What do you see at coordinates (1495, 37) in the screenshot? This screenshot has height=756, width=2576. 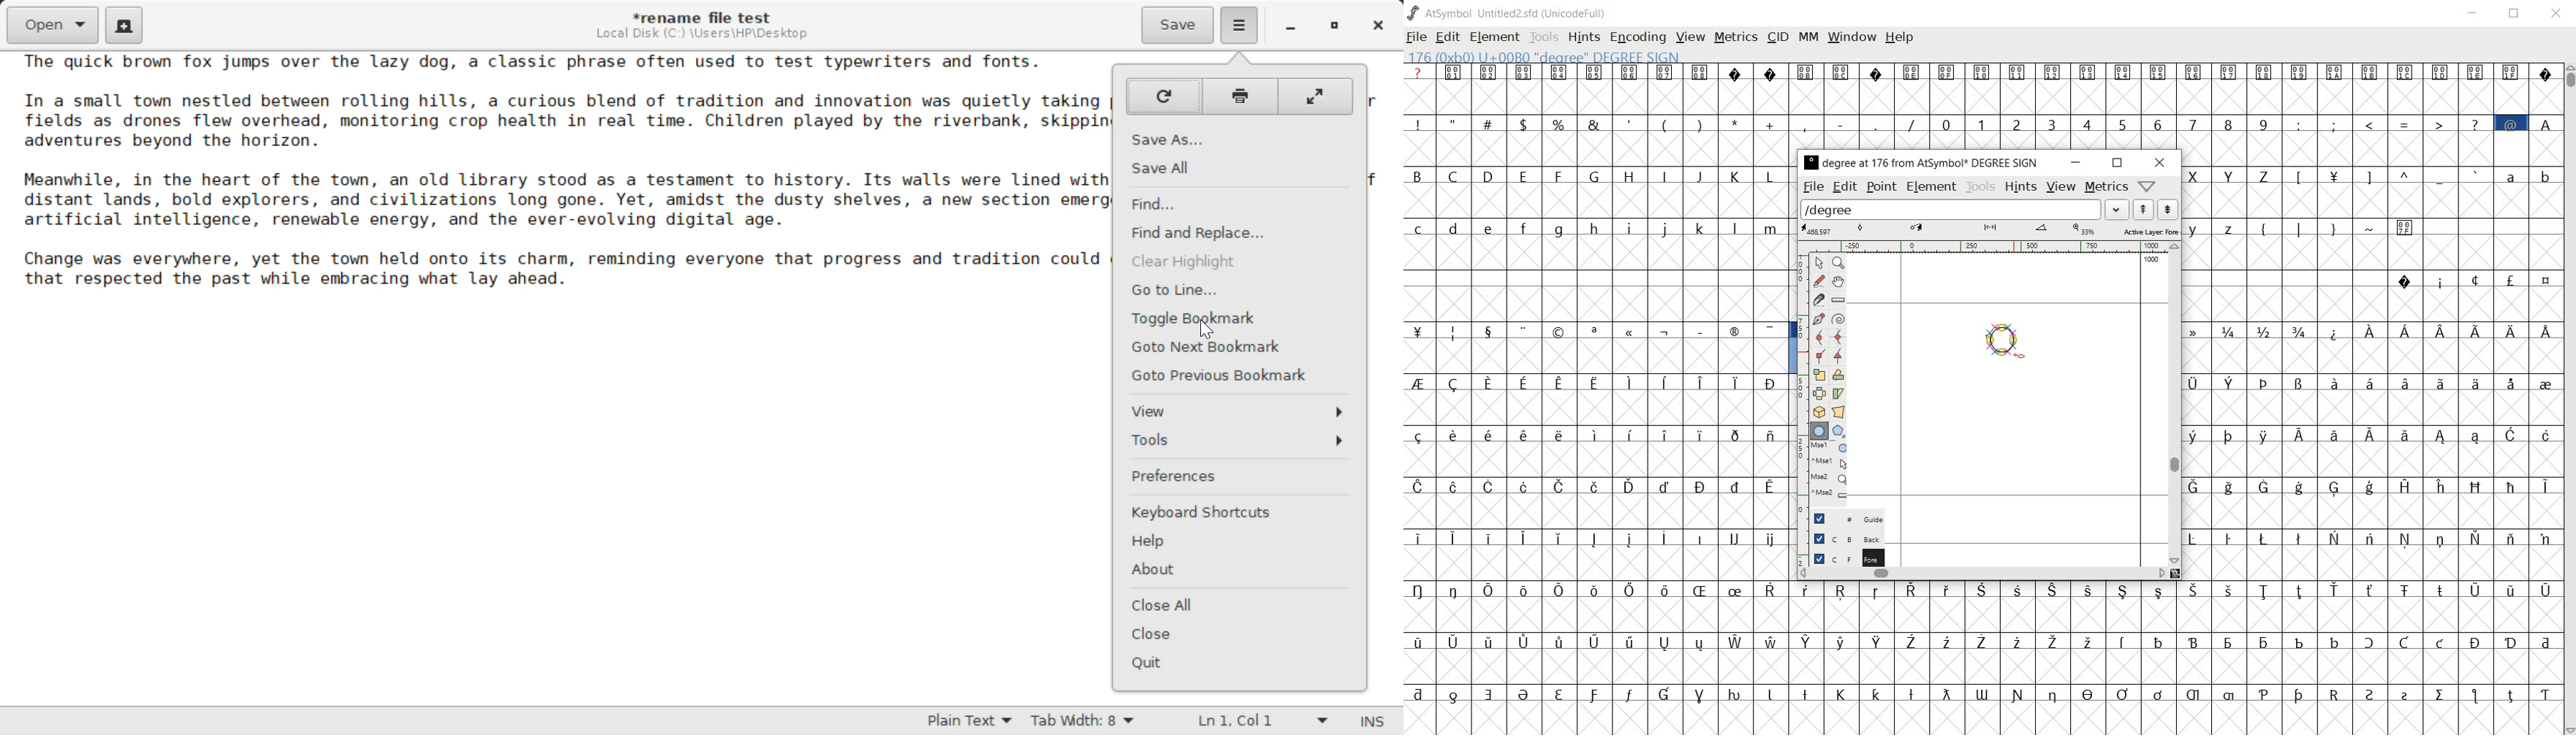 I see `element` at bounding box center [1495, 37].